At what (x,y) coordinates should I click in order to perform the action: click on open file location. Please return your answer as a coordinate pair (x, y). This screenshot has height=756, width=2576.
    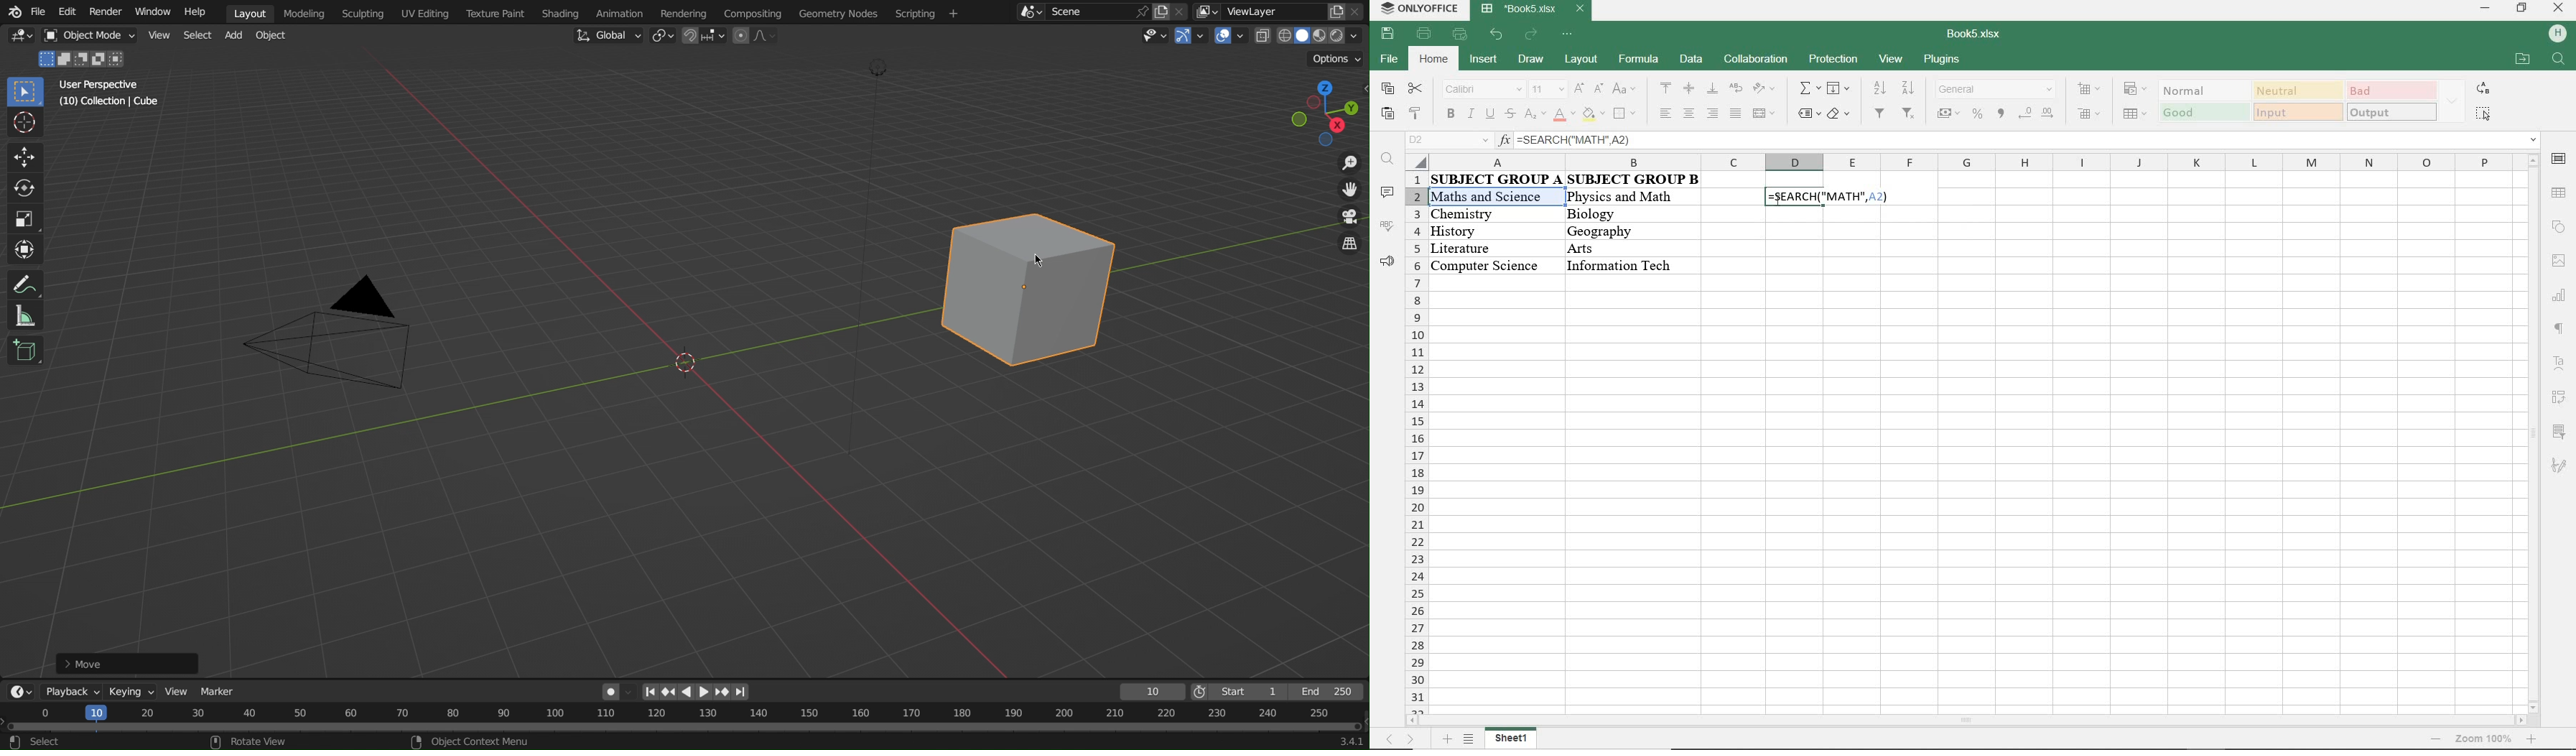
    Looking at the image, I should click on (2521, 58).